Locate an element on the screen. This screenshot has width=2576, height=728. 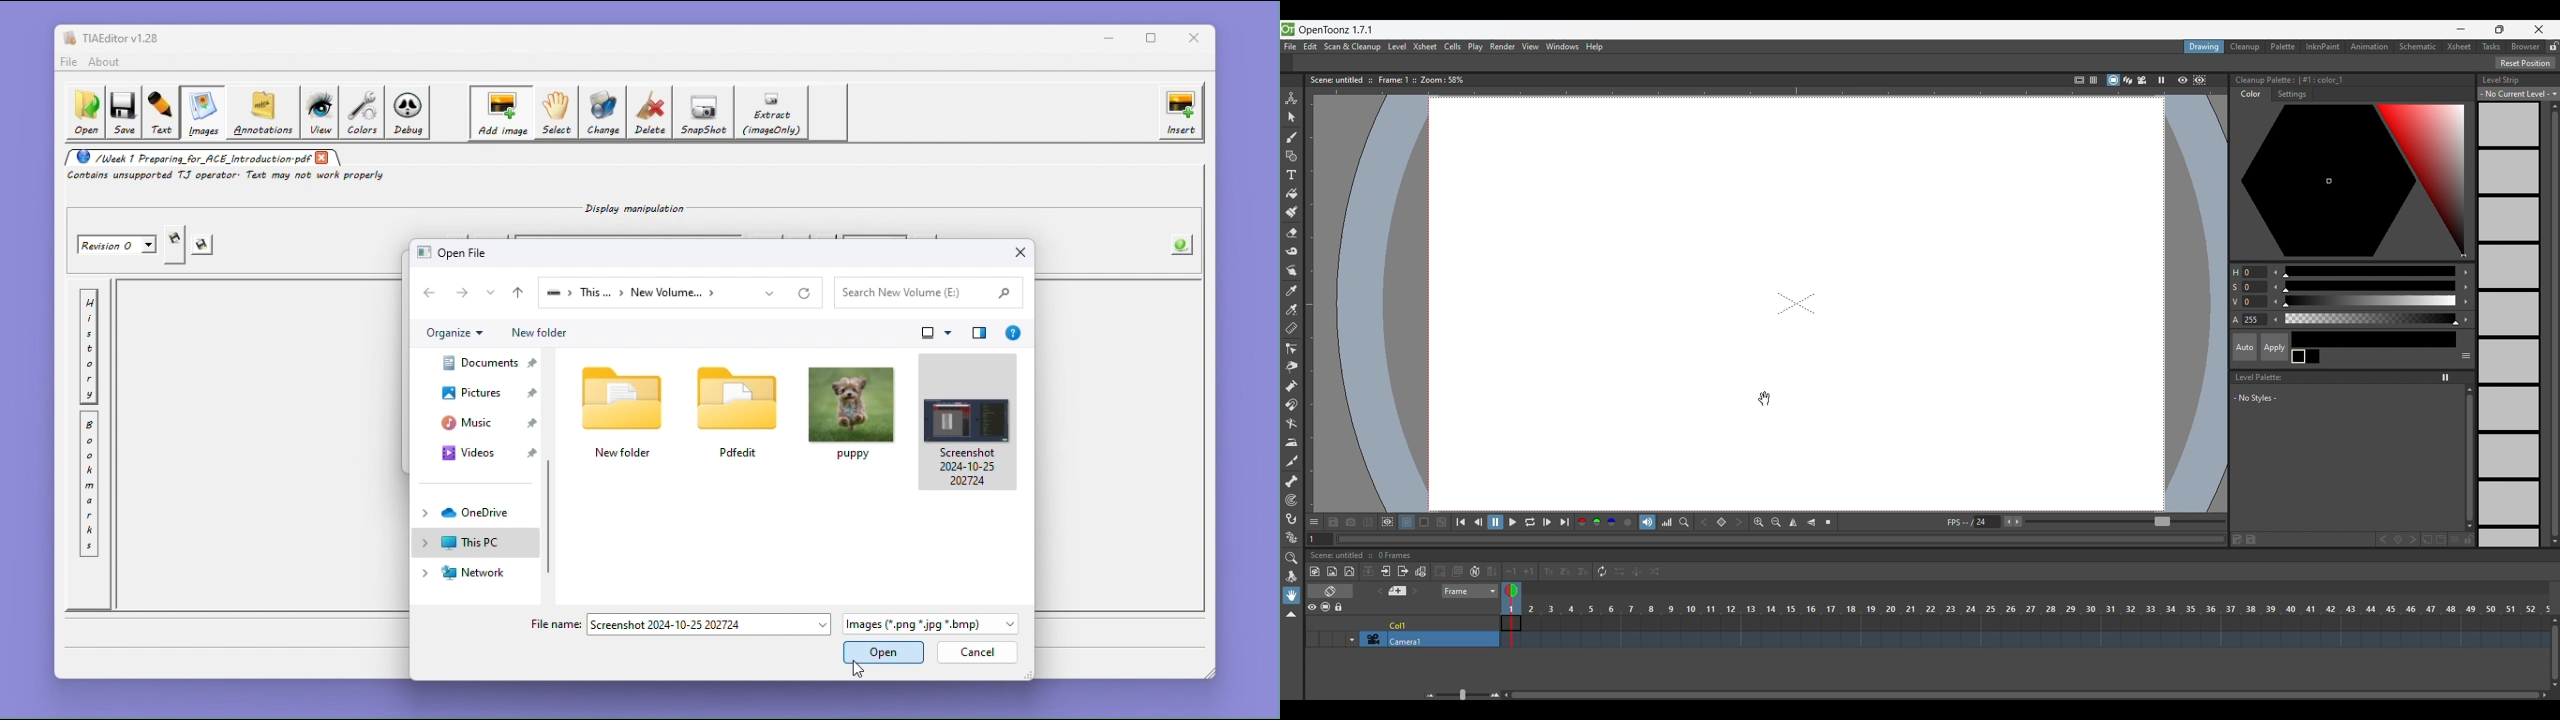
Cursor clicking on hand tool is located at coordinates (1290, 603).